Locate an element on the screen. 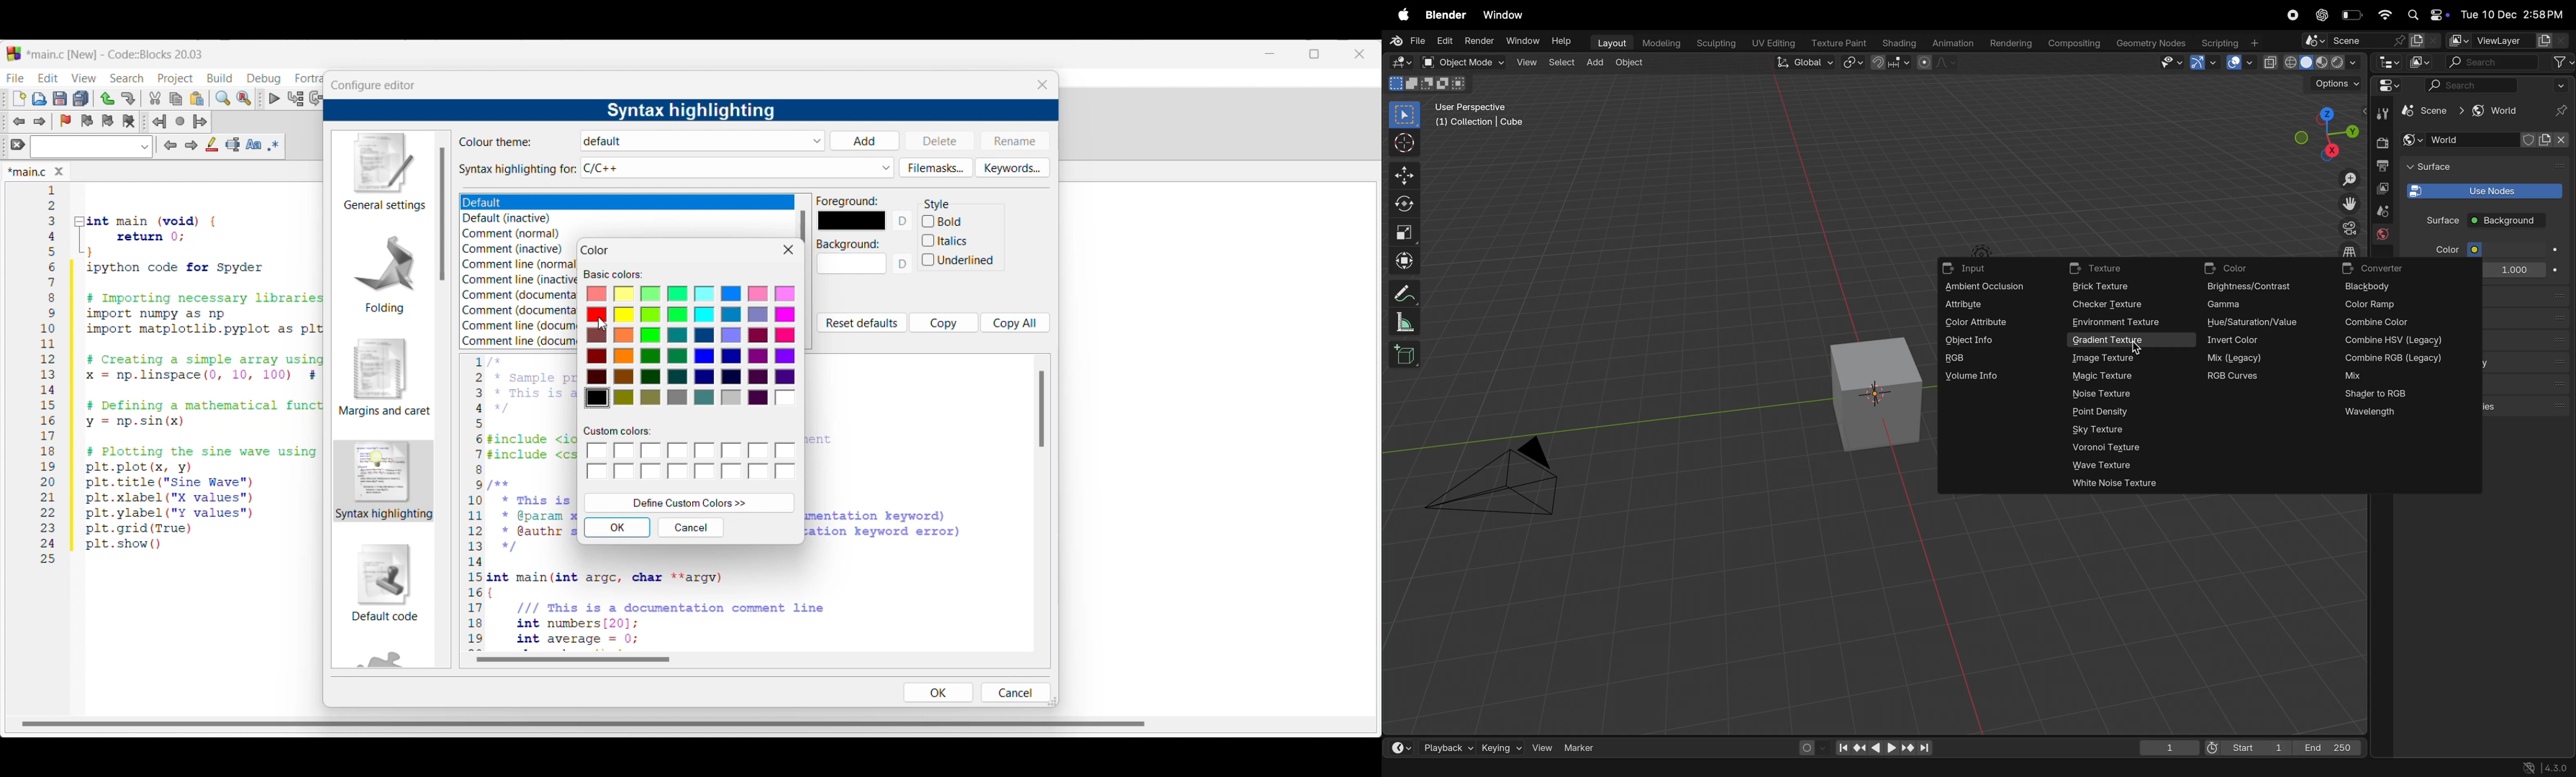  orthographic view is located at coordinates (2351, 249).